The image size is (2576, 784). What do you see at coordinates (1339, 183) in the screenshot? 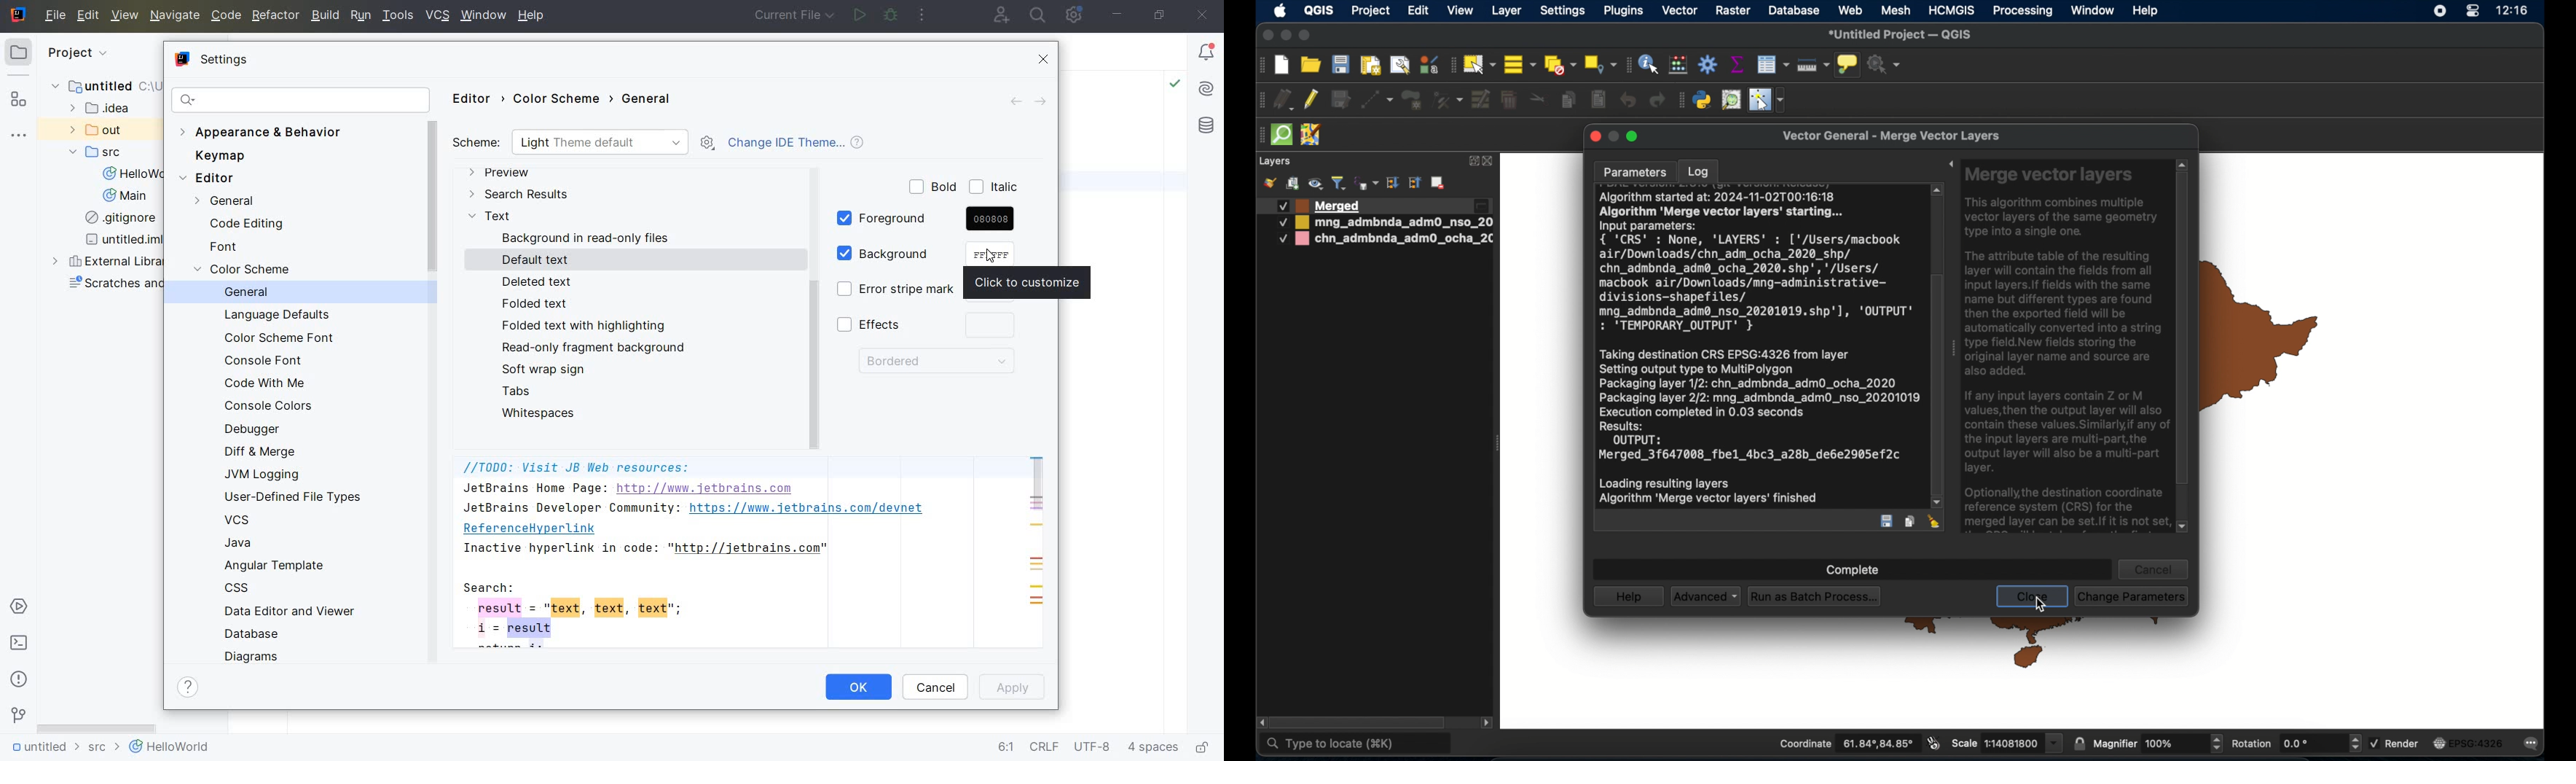
I see `filter legend` at bounding box center [1339, 183].